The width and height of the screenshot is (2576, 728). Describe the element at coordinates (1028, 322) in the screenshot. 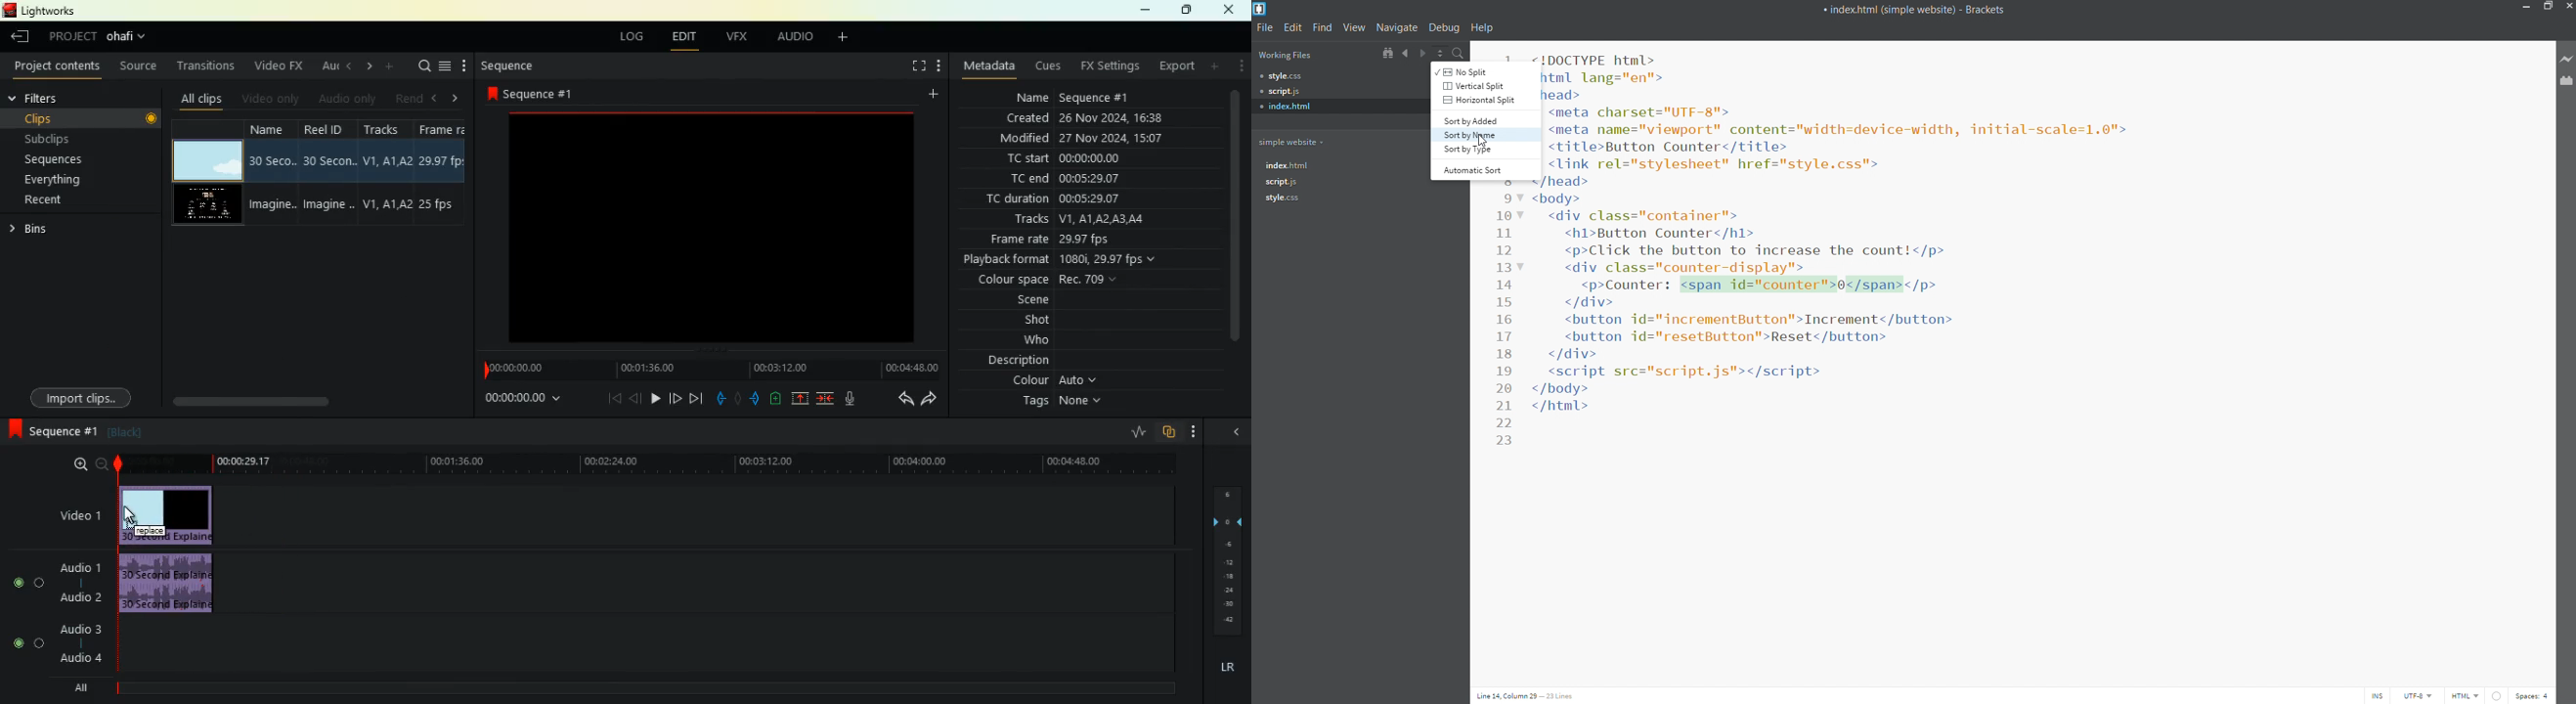

I see `shot` at that location.